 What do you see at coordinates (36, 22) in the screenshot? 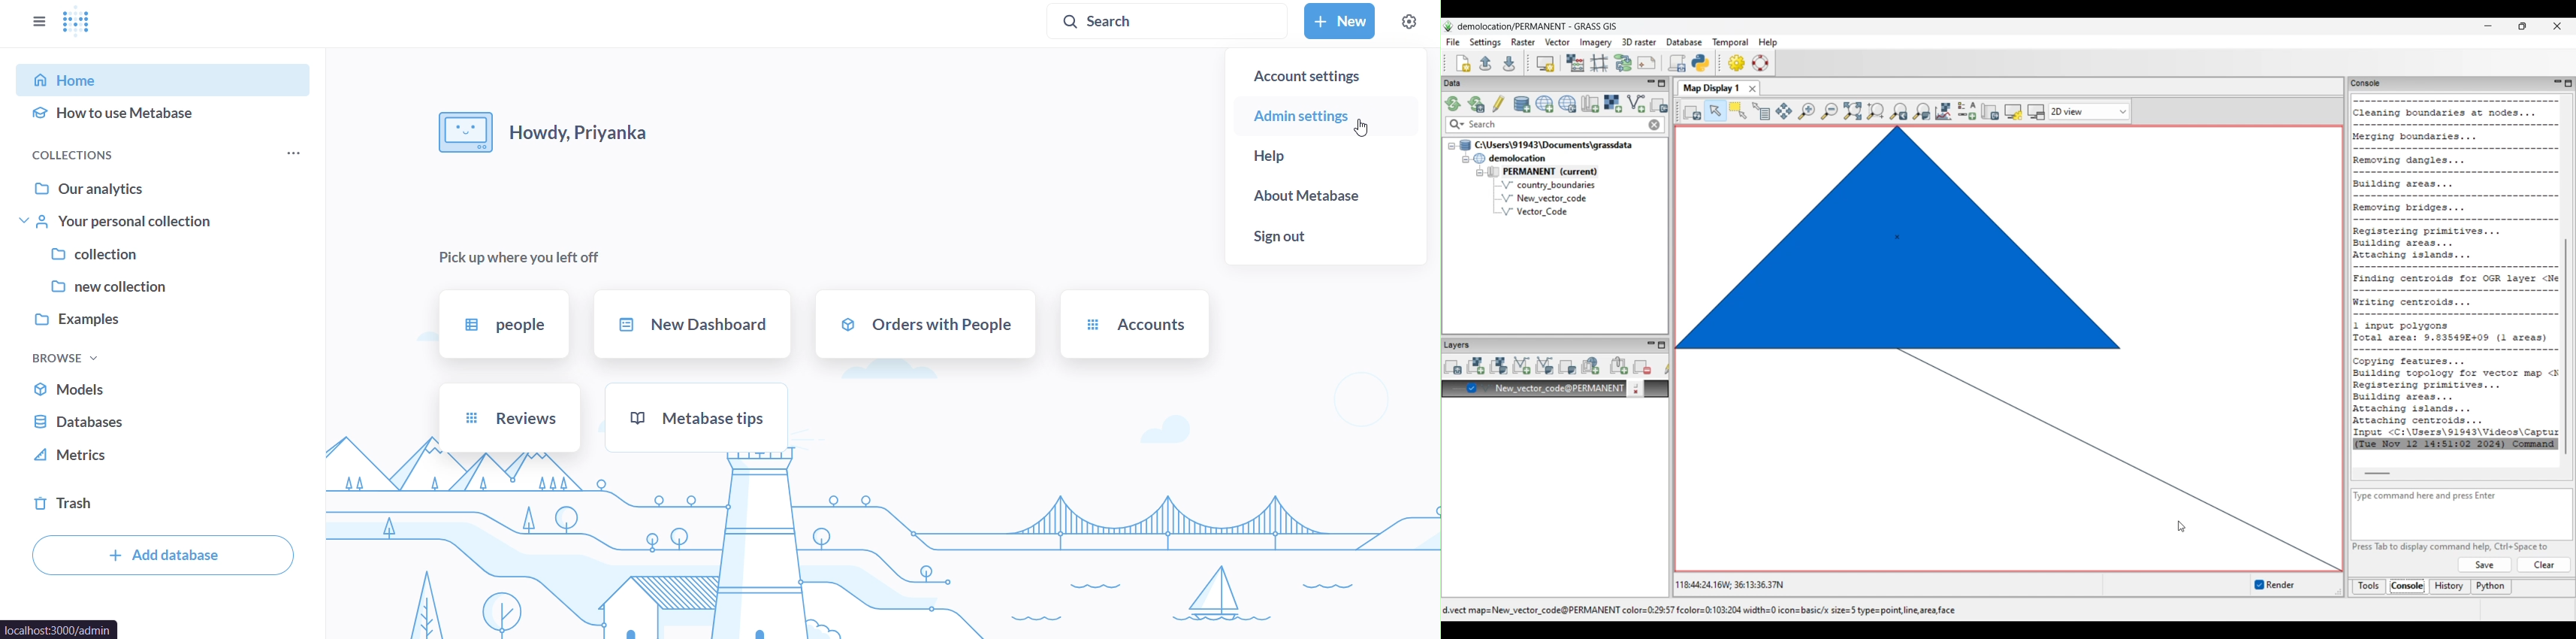
I see `close sidebar` at bounding box center [36, 22].